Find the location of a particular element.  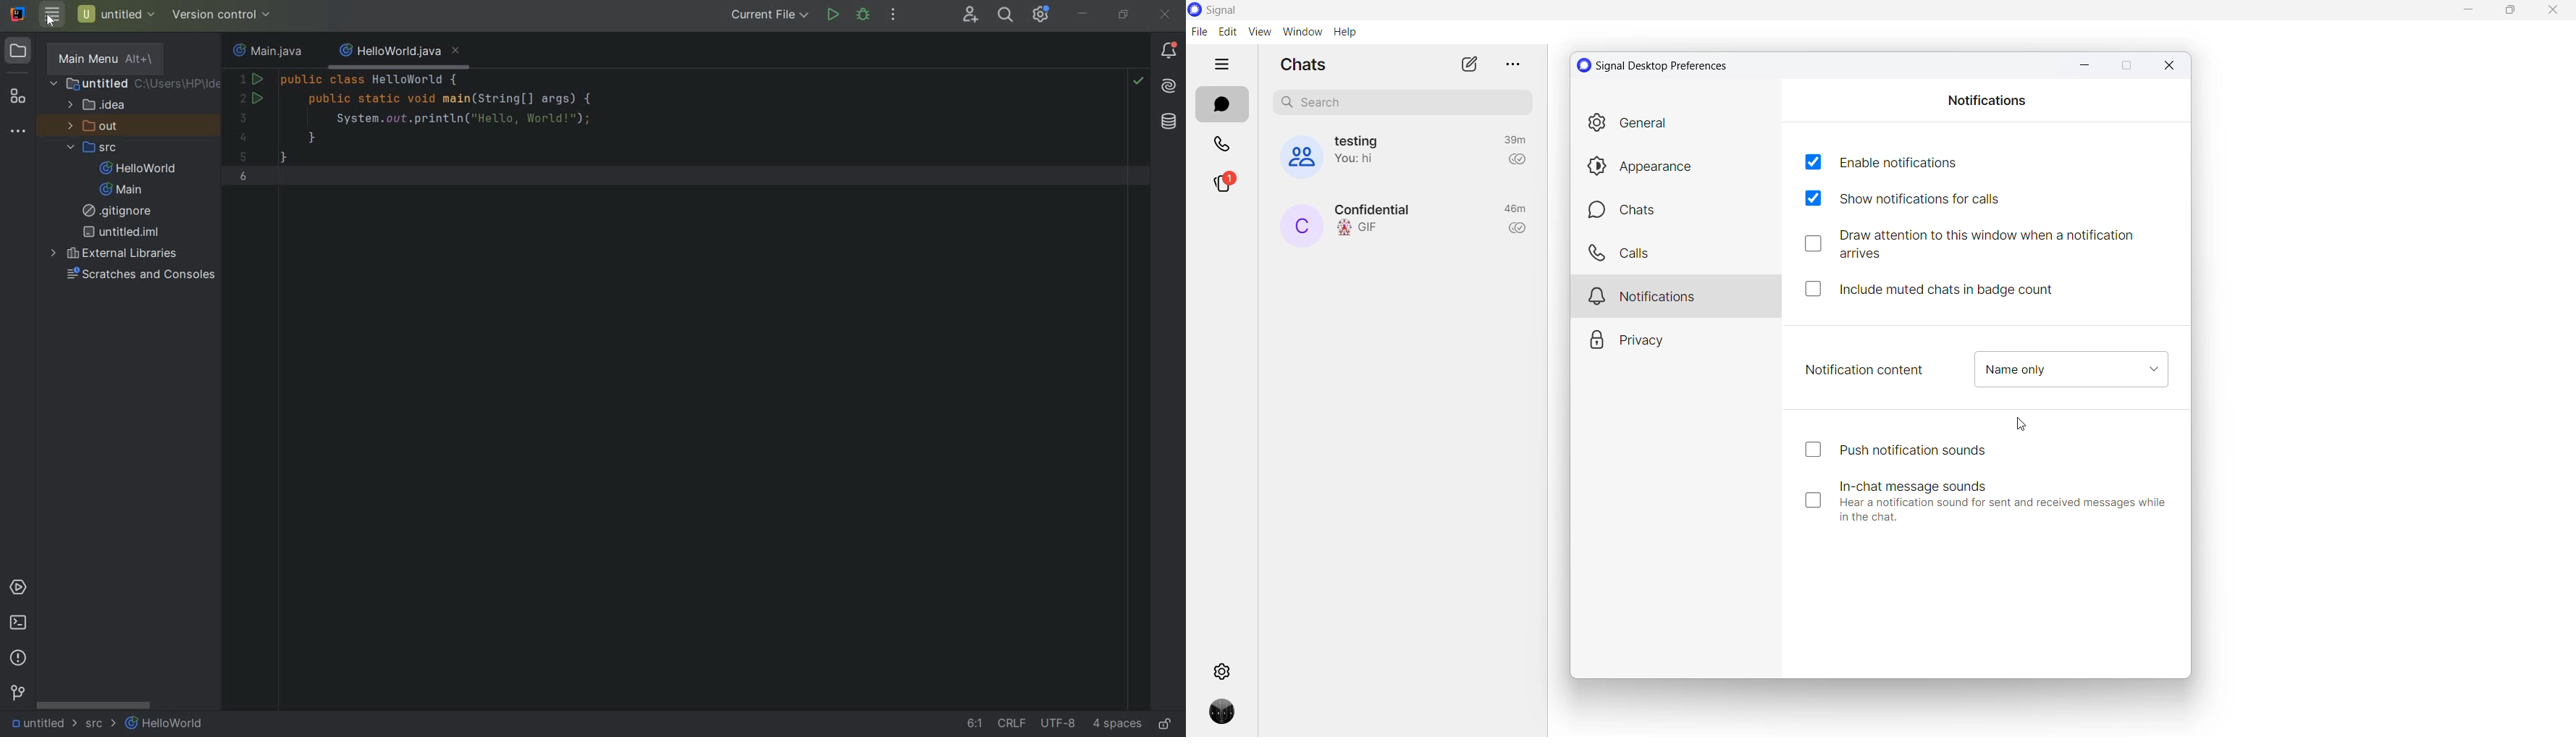

UNTITLED.iml is located at coordinates (121, 233).